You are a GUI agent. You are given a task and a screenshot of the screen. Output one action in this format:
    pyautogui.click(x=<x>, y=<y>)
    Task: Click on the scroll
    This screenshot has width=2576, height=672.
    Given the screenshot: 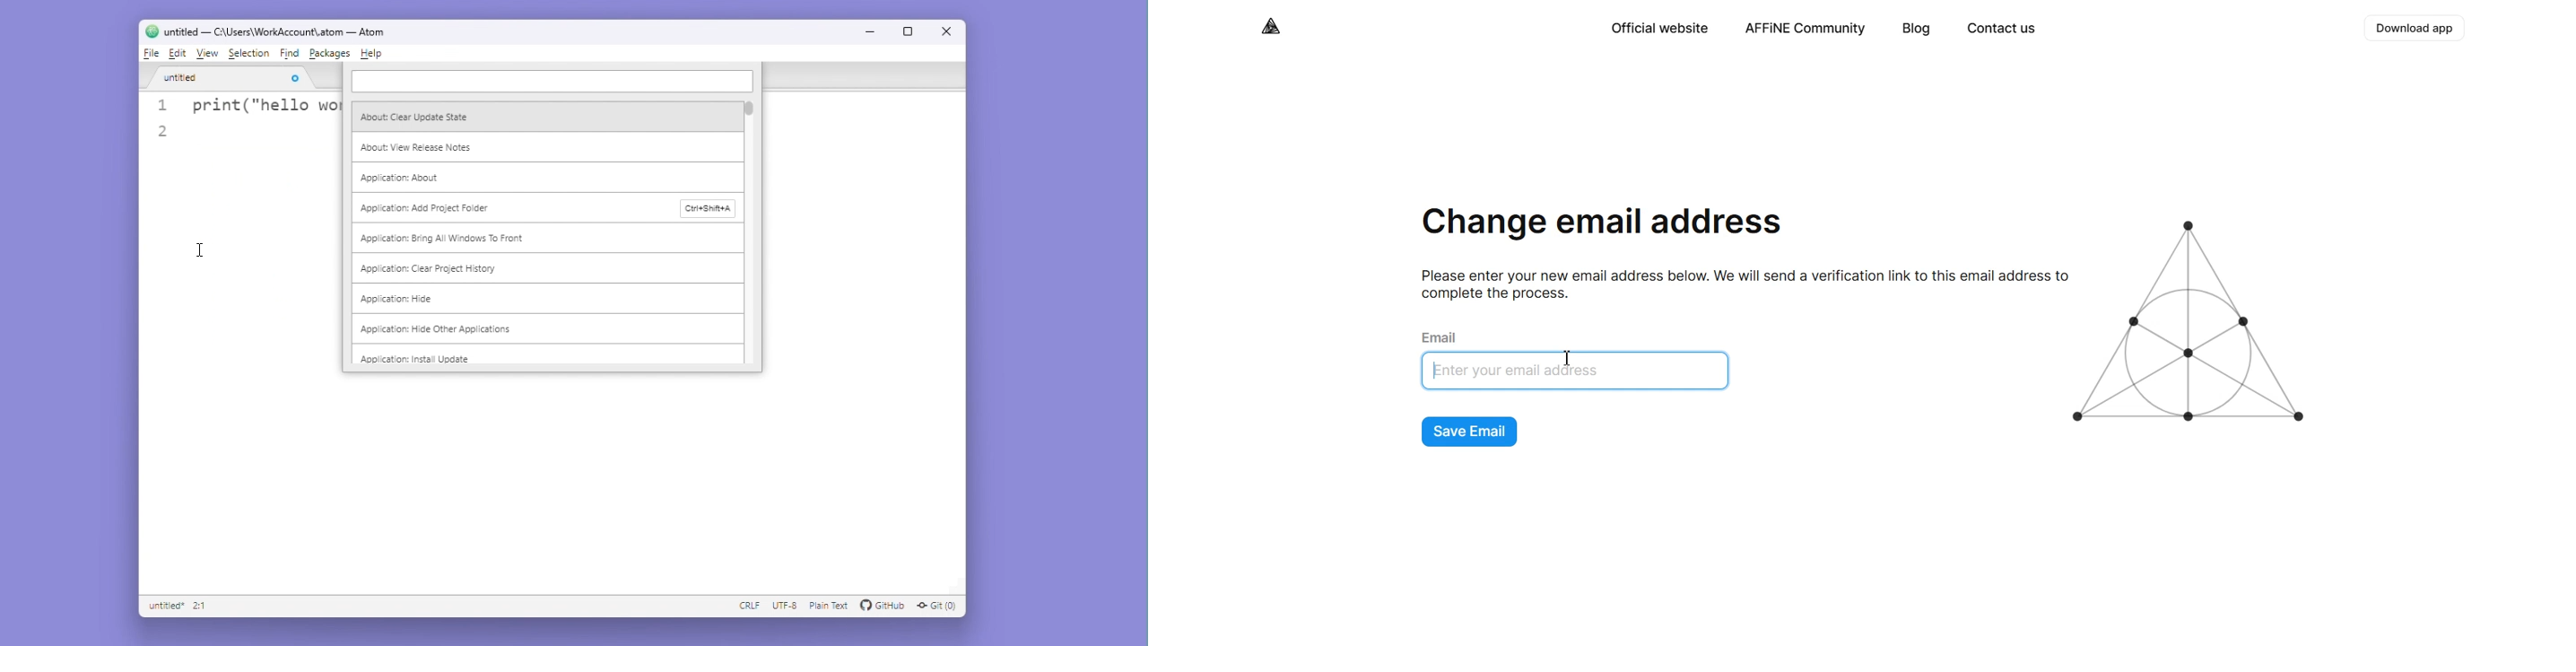 What is the action you would take?
    pyautogui.click(x=750, y=231)
    